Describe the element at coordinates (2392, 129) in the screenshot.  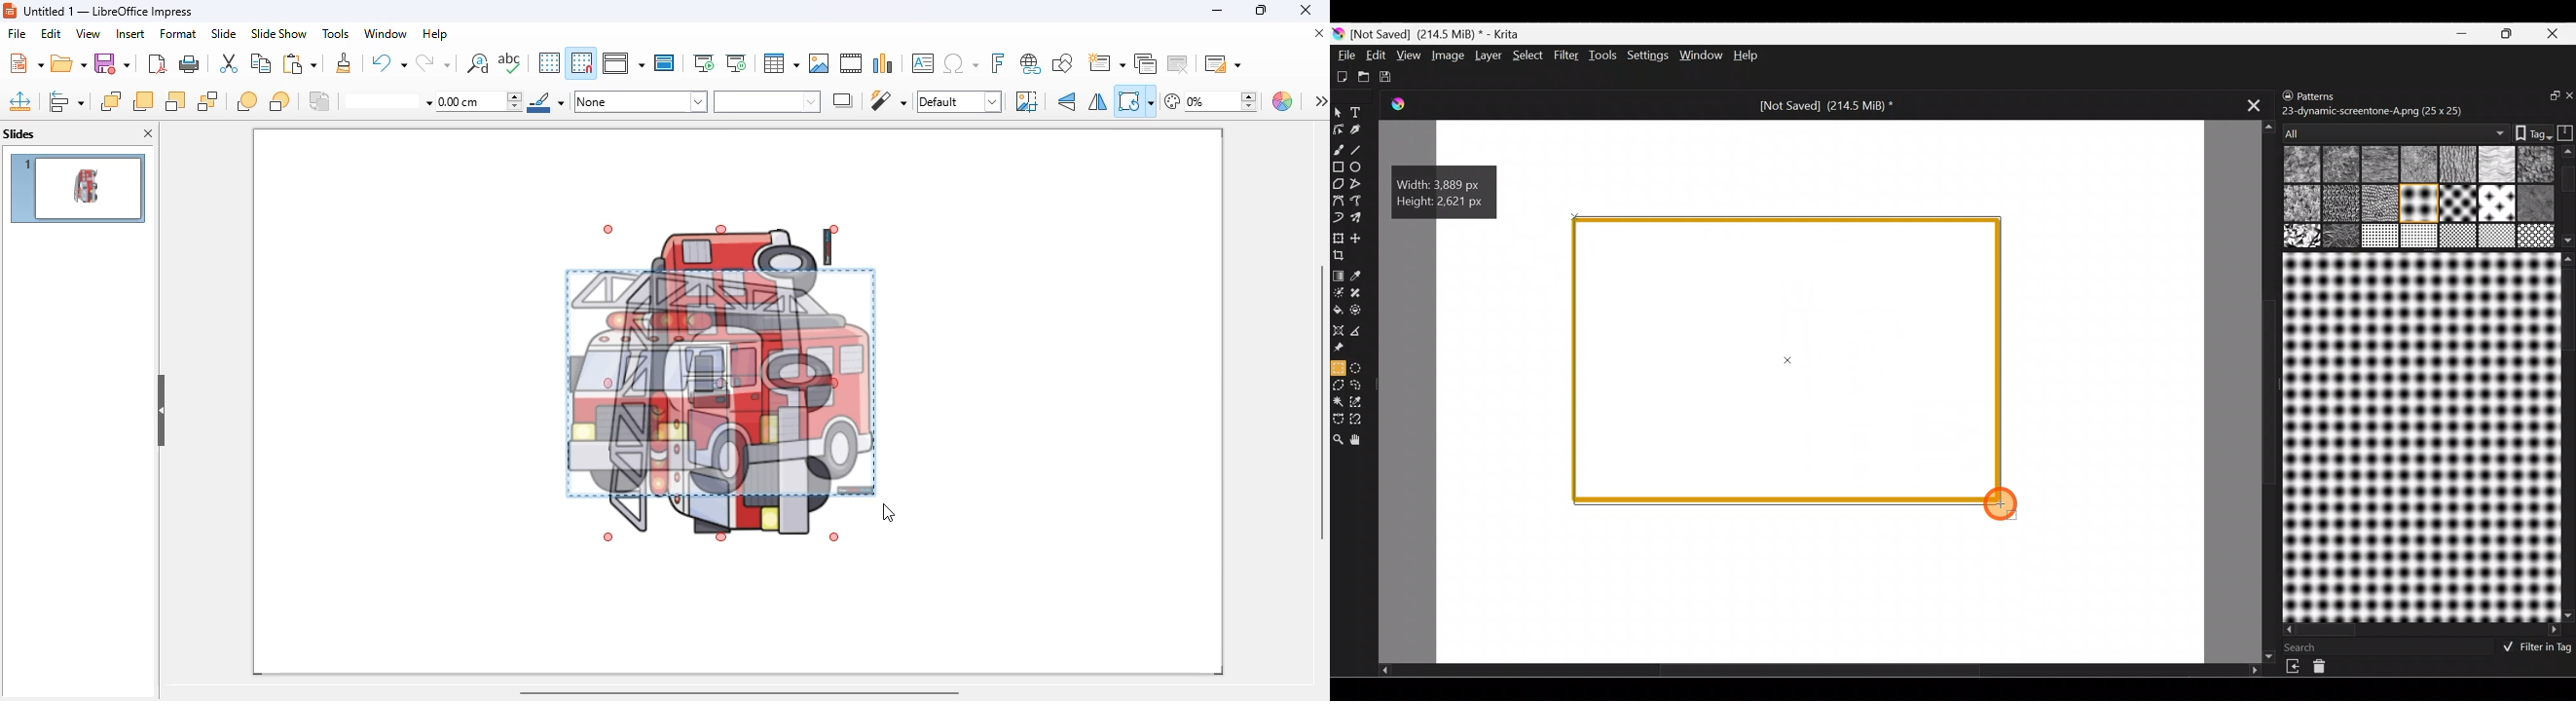
I see `All patterns` at that location.